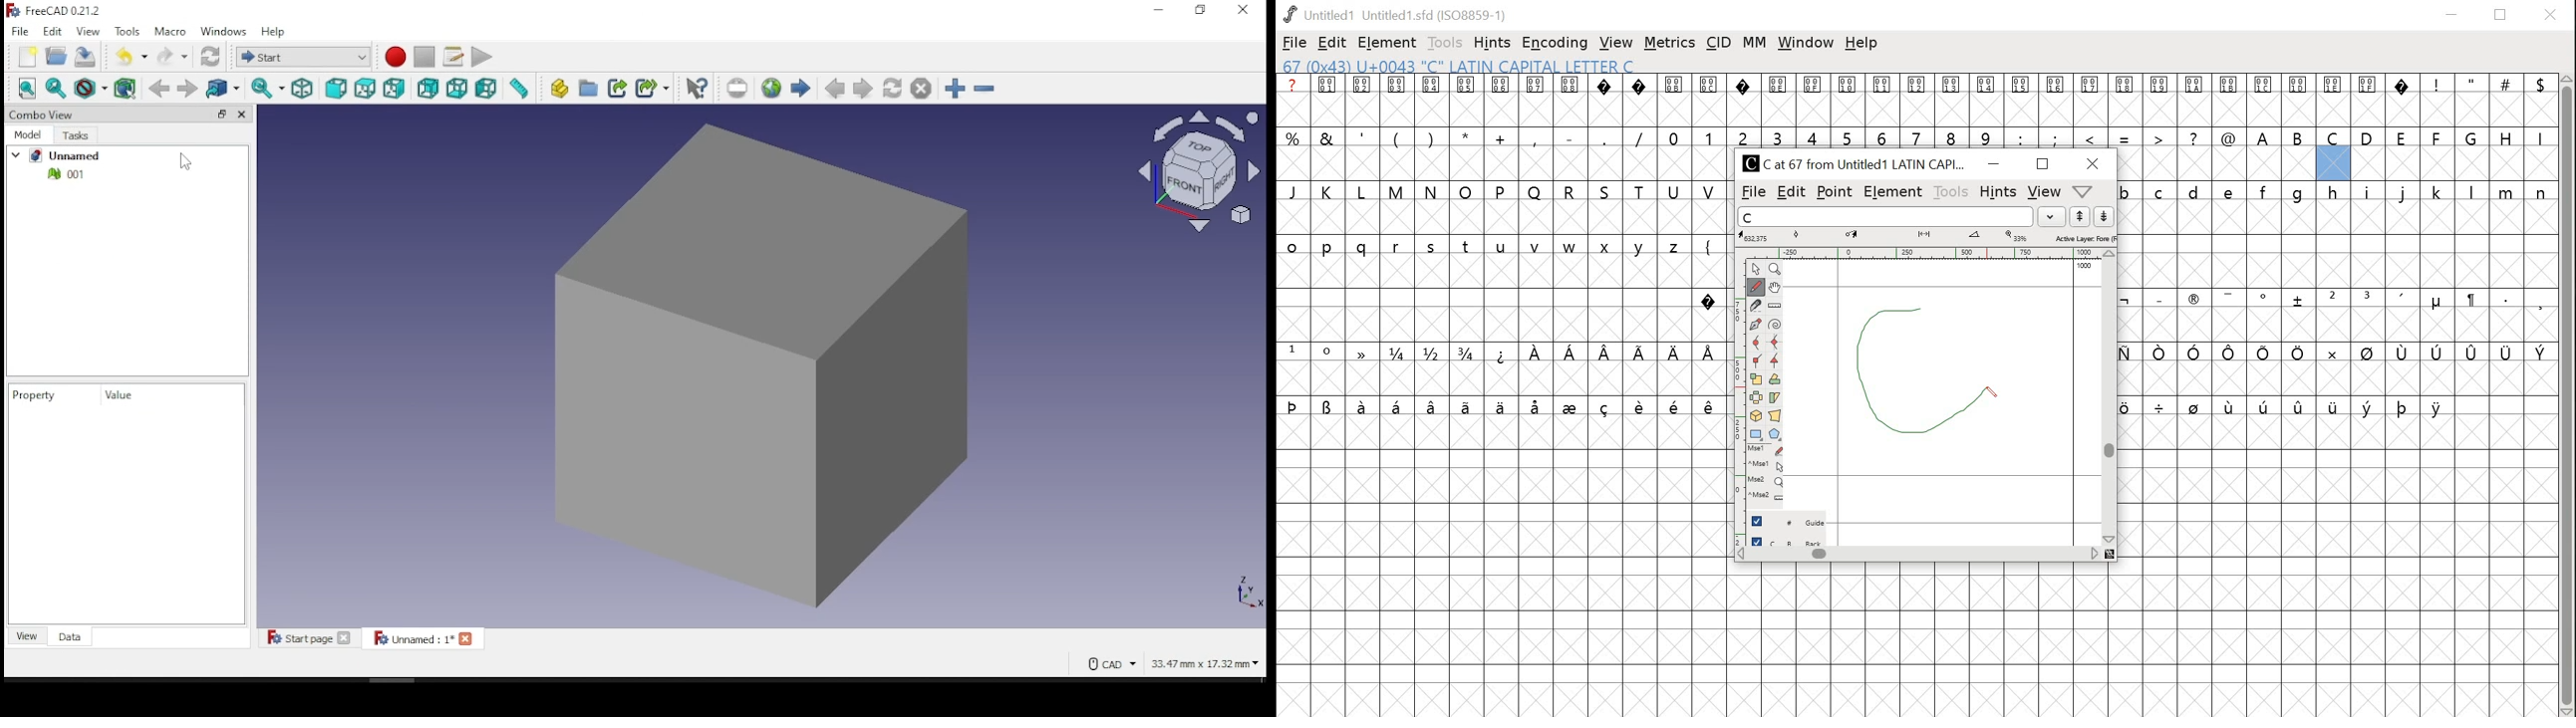  What do you see at coordinates (457, 87) in the screenshot?
I see `bottom` at bounding box center [457, 87].